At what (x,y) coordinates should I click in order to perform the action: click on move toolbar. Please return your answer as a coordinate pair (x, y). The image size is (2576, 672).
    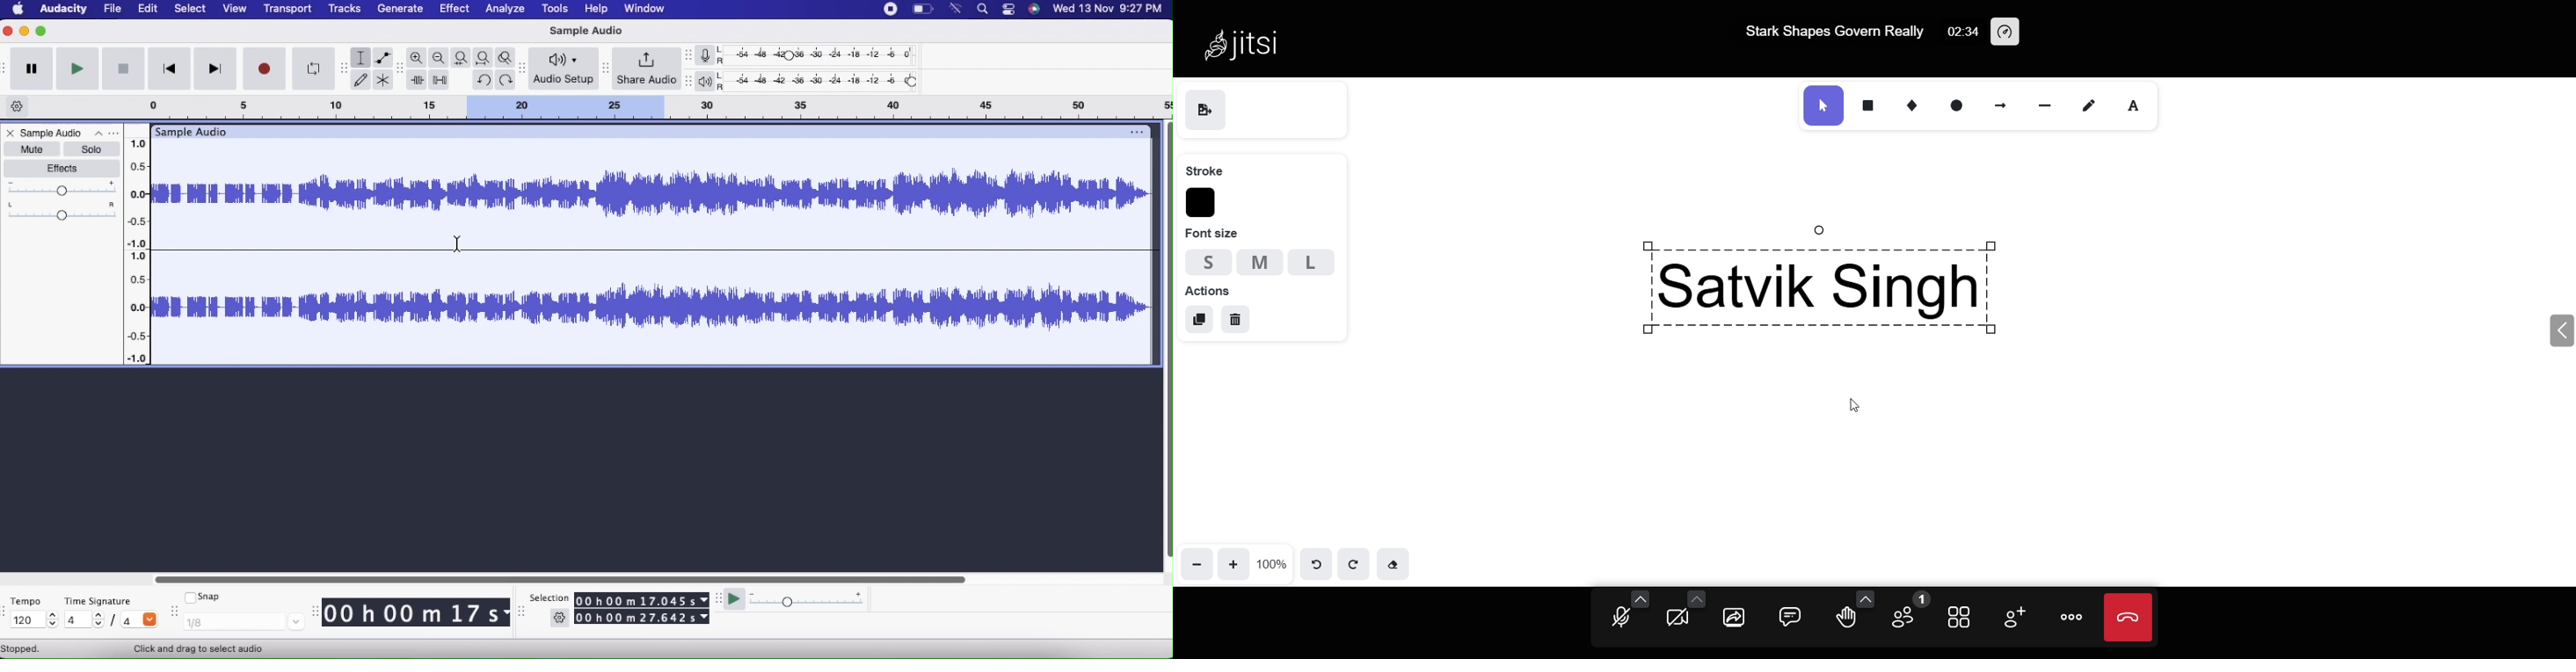
    Looking at the image, I should click on (177, 608).